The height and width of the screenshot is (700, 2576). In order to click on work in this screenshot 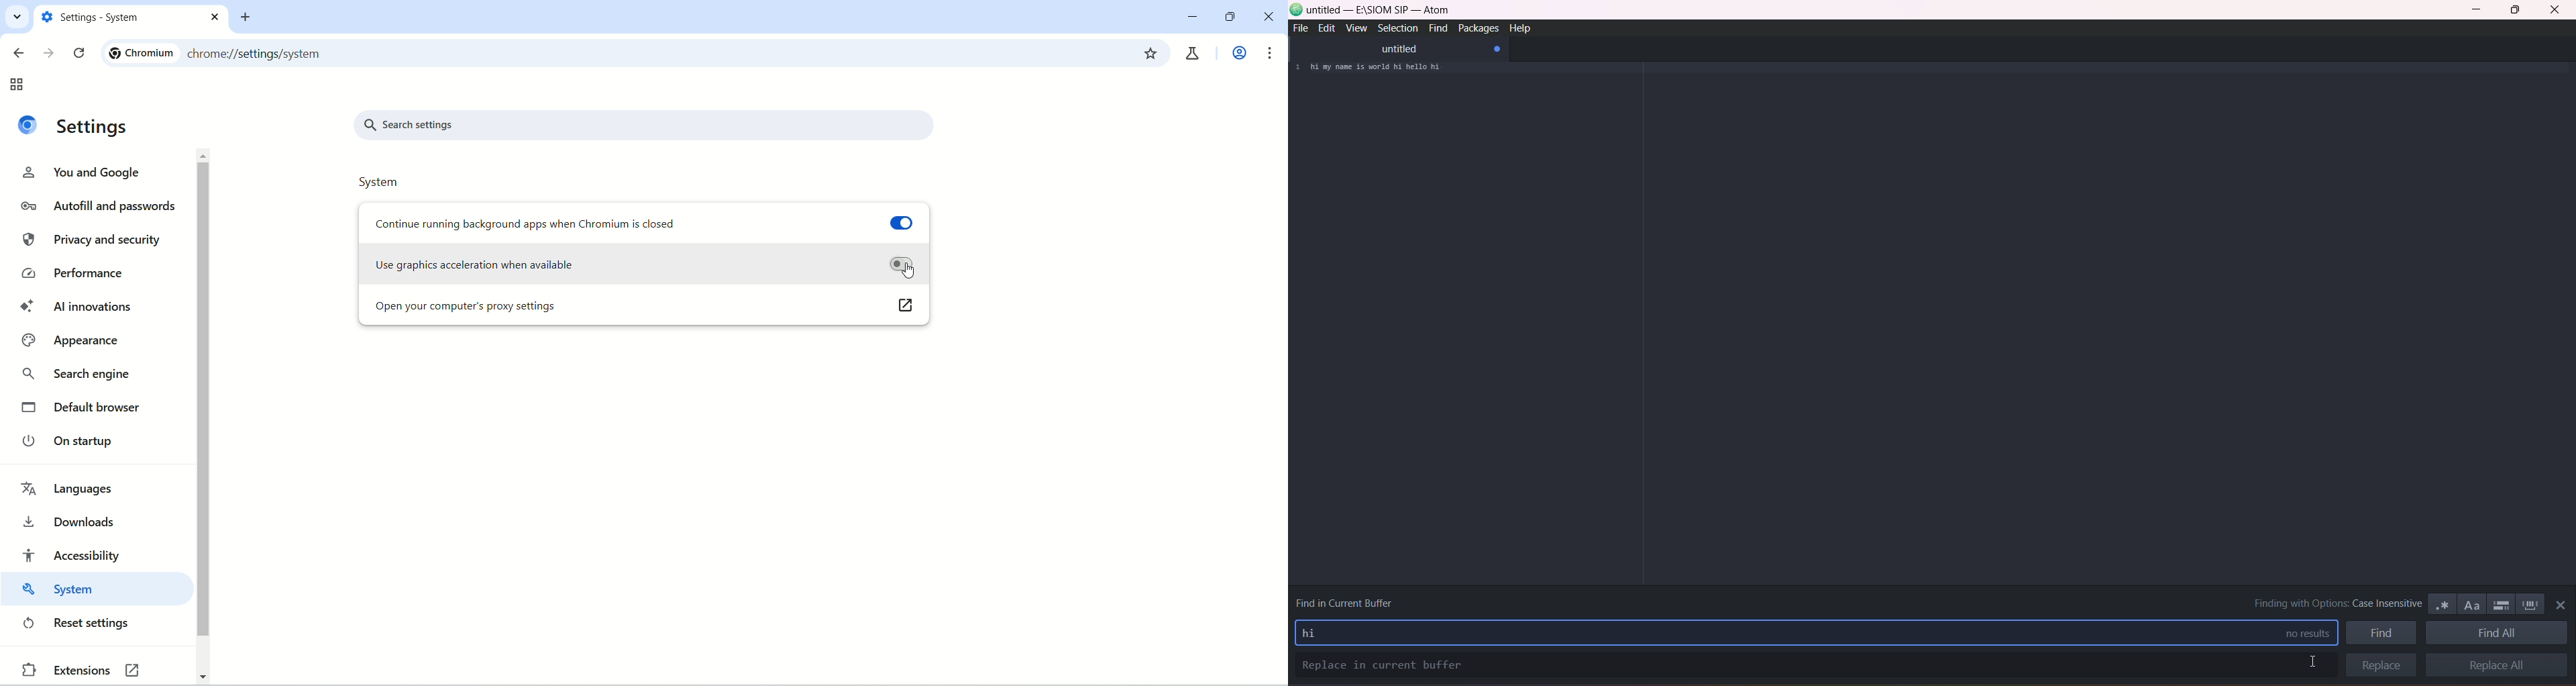, I will do `click(1237, 54)`.